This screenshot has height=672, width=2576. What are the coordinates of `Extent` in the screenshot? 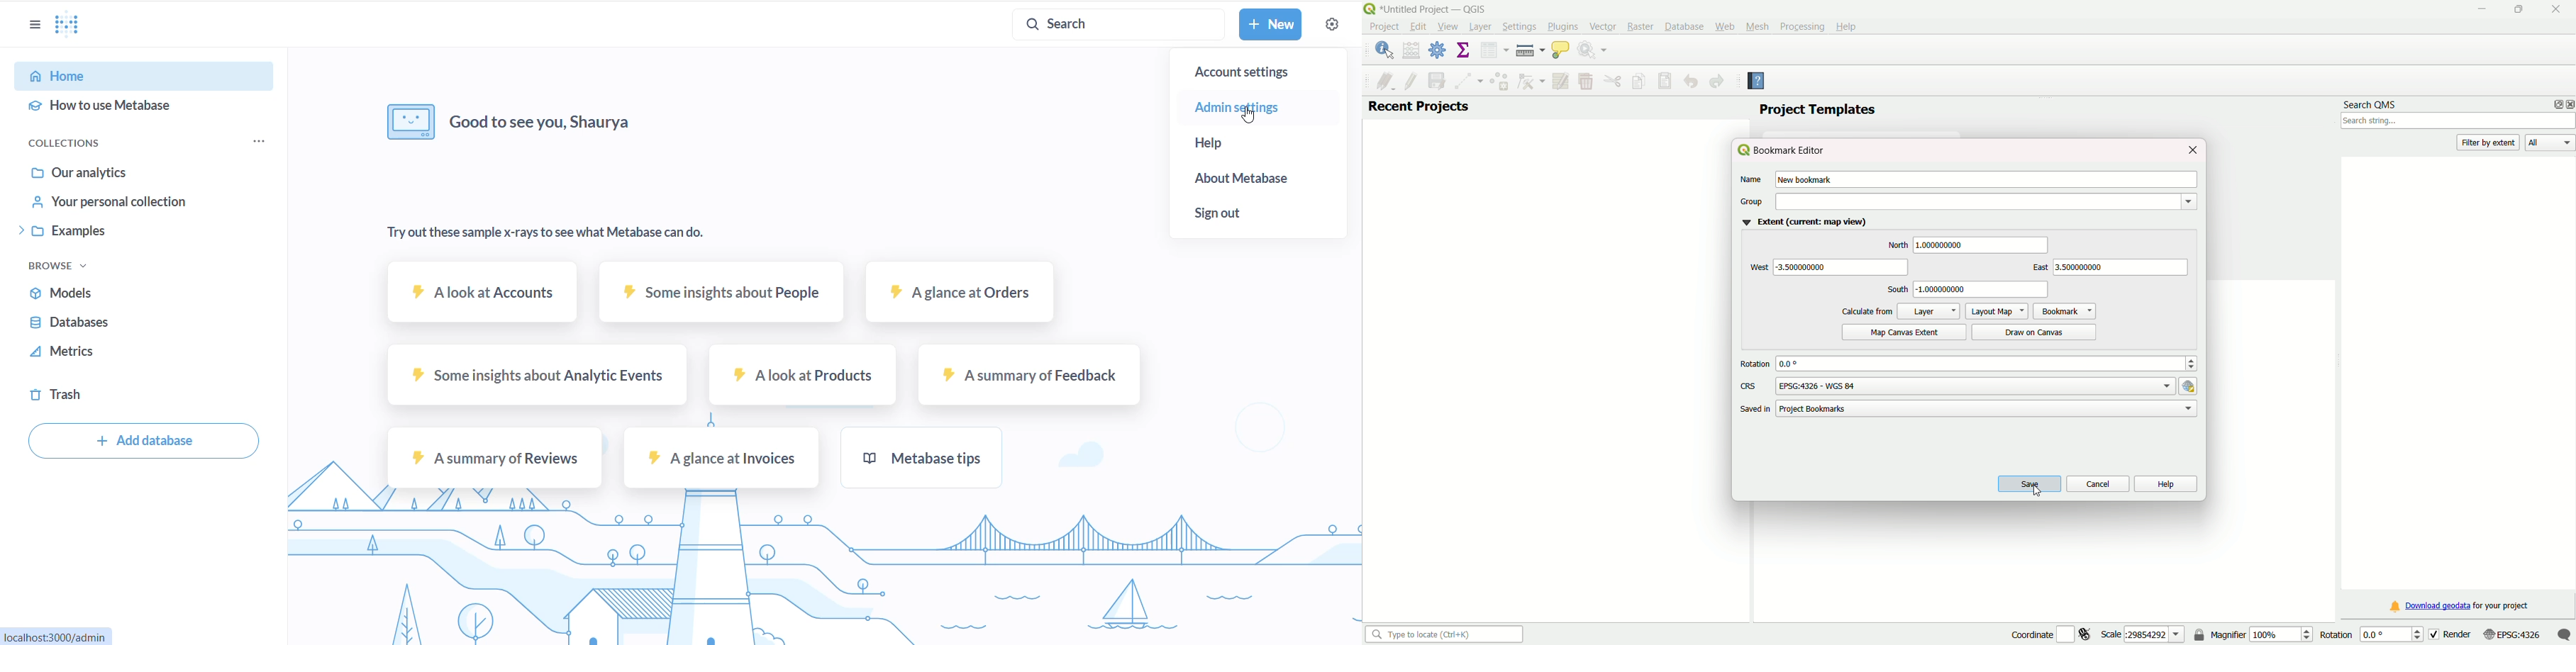 It's located at (1803, 223).